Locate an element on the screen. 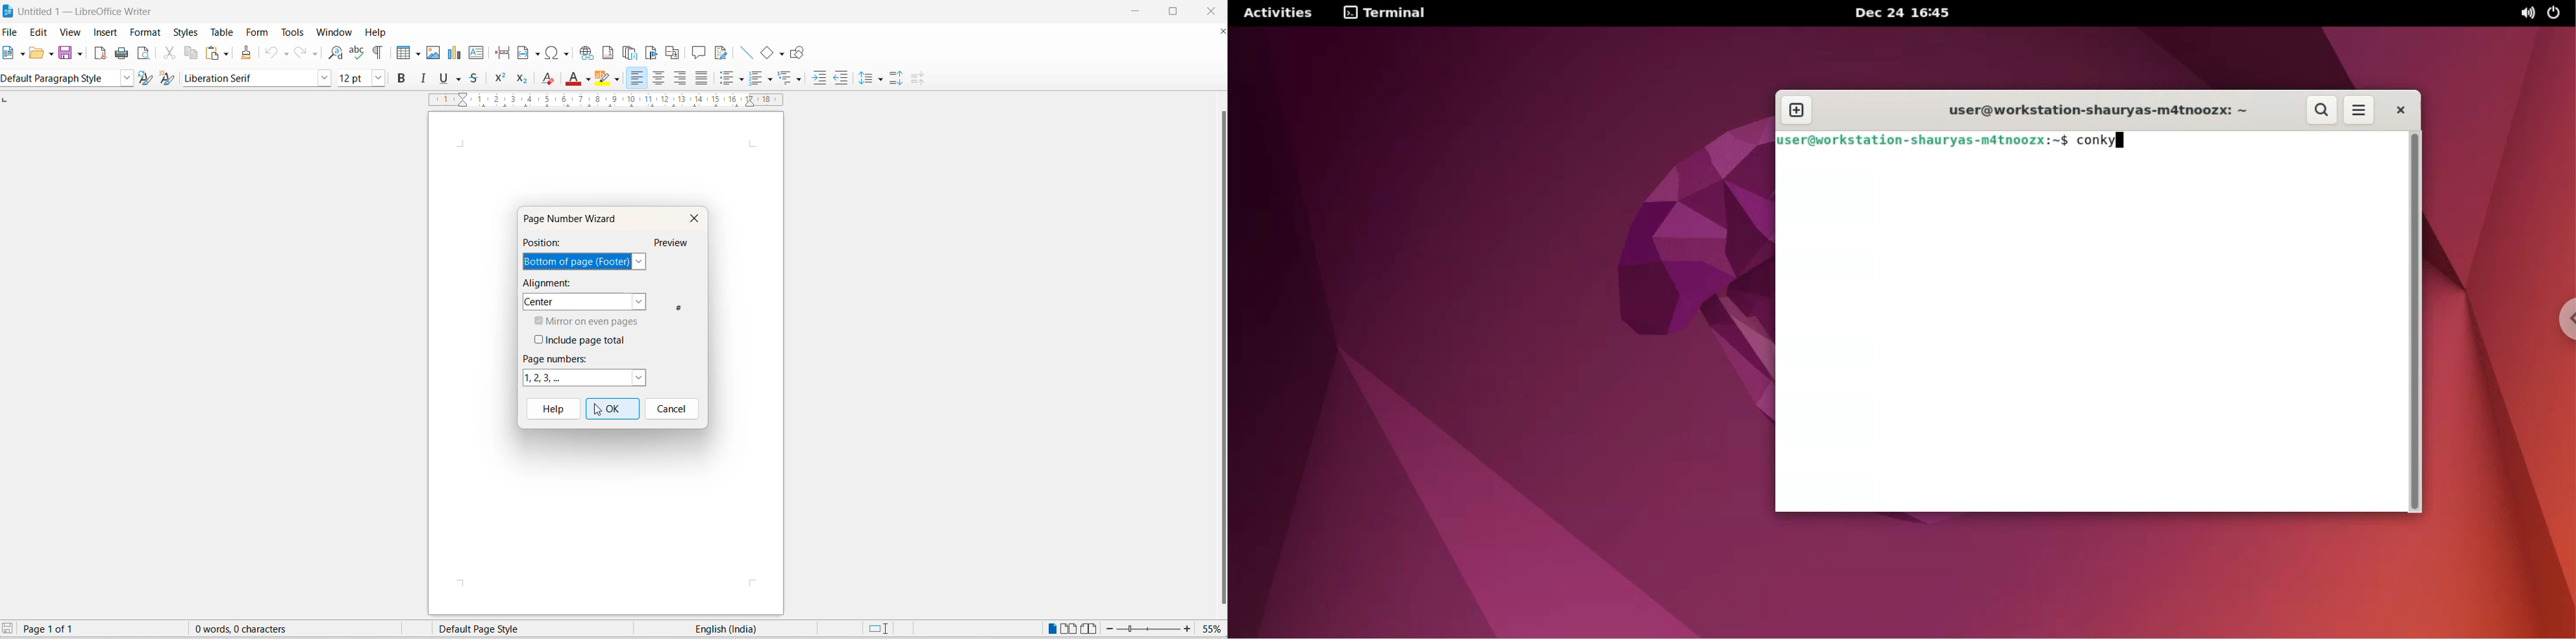 This screenshot has height=644, width=2576. 0 words, 0 characters is located at coordinates (253, 630).